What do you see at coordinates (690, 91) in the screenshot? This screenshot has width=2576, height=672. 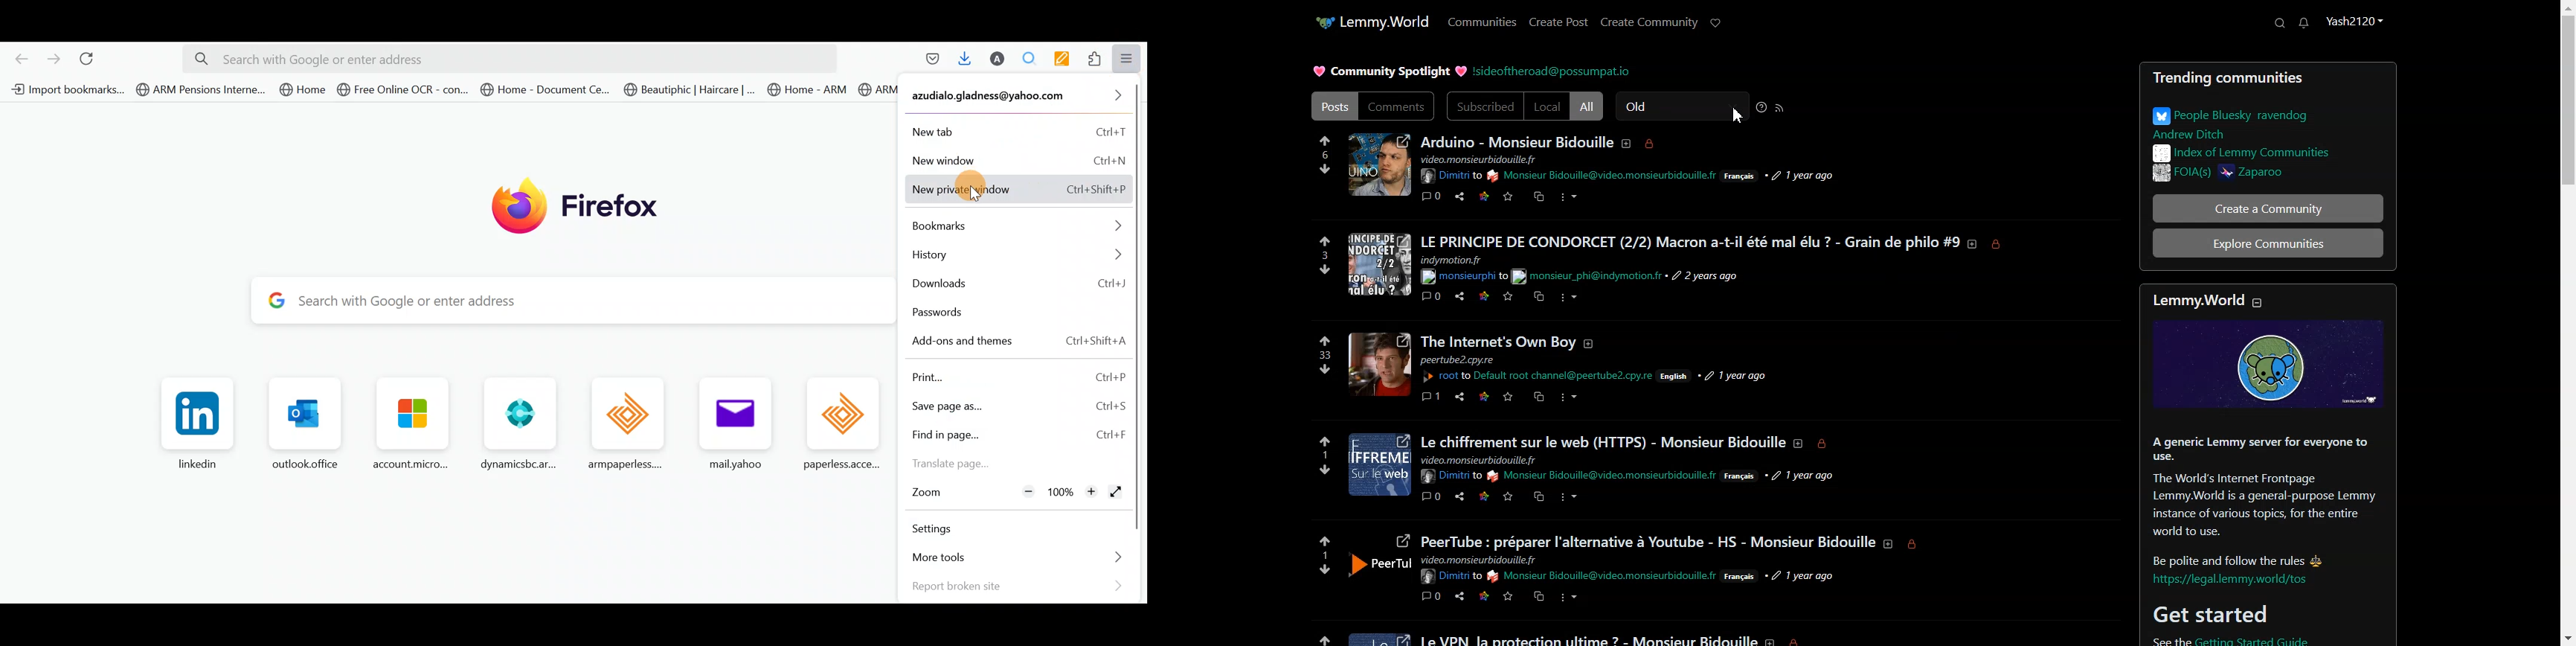 I see `Beautiphic | Haircare | ...` at bounding box center [690, 91].